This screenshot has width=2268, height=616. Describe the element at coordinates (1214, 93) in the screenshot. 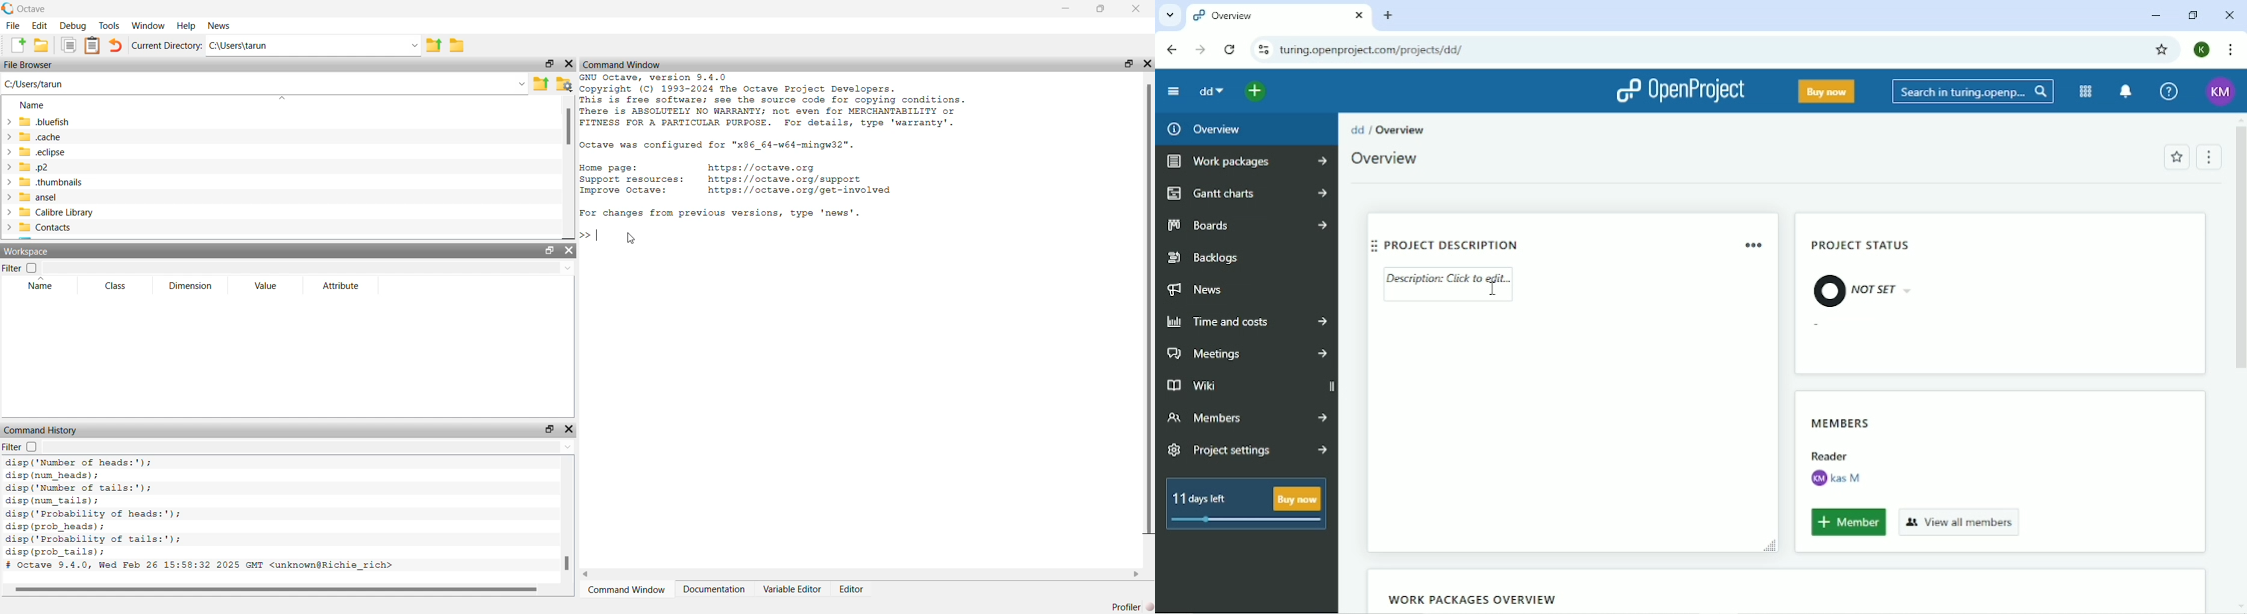

I see `dd` at that location.